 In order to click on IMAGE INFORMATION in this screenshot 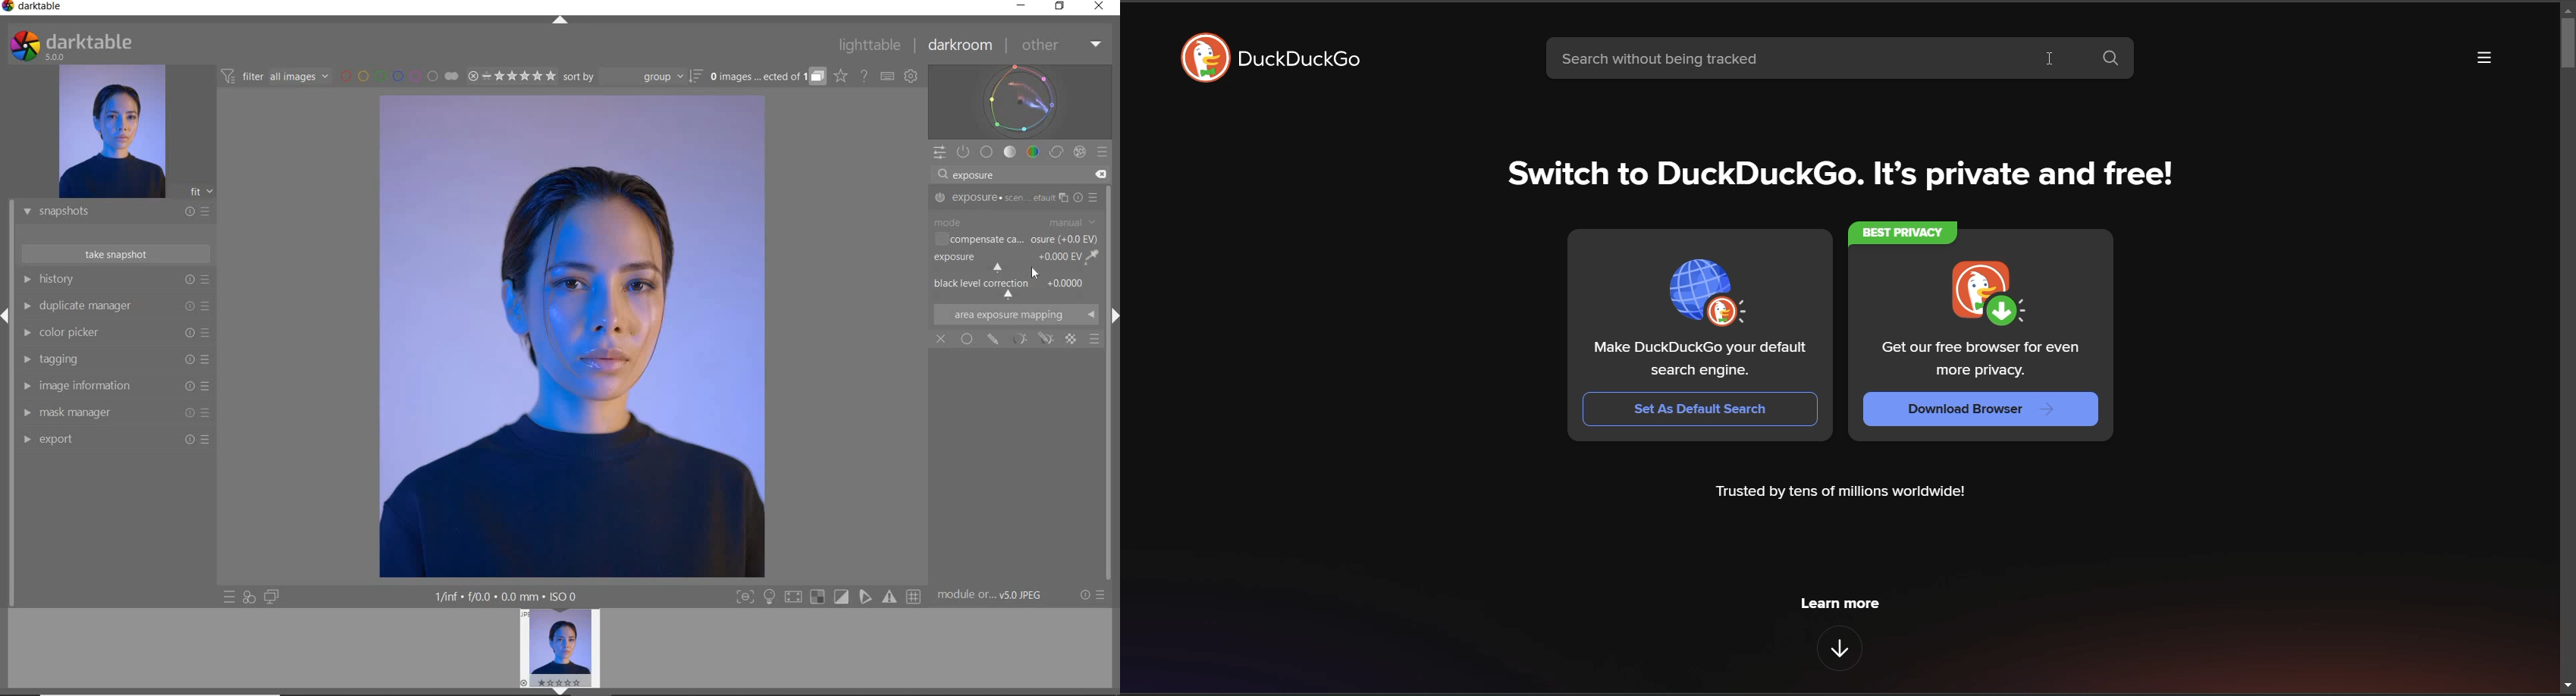, I will do `click(111, 389)`.